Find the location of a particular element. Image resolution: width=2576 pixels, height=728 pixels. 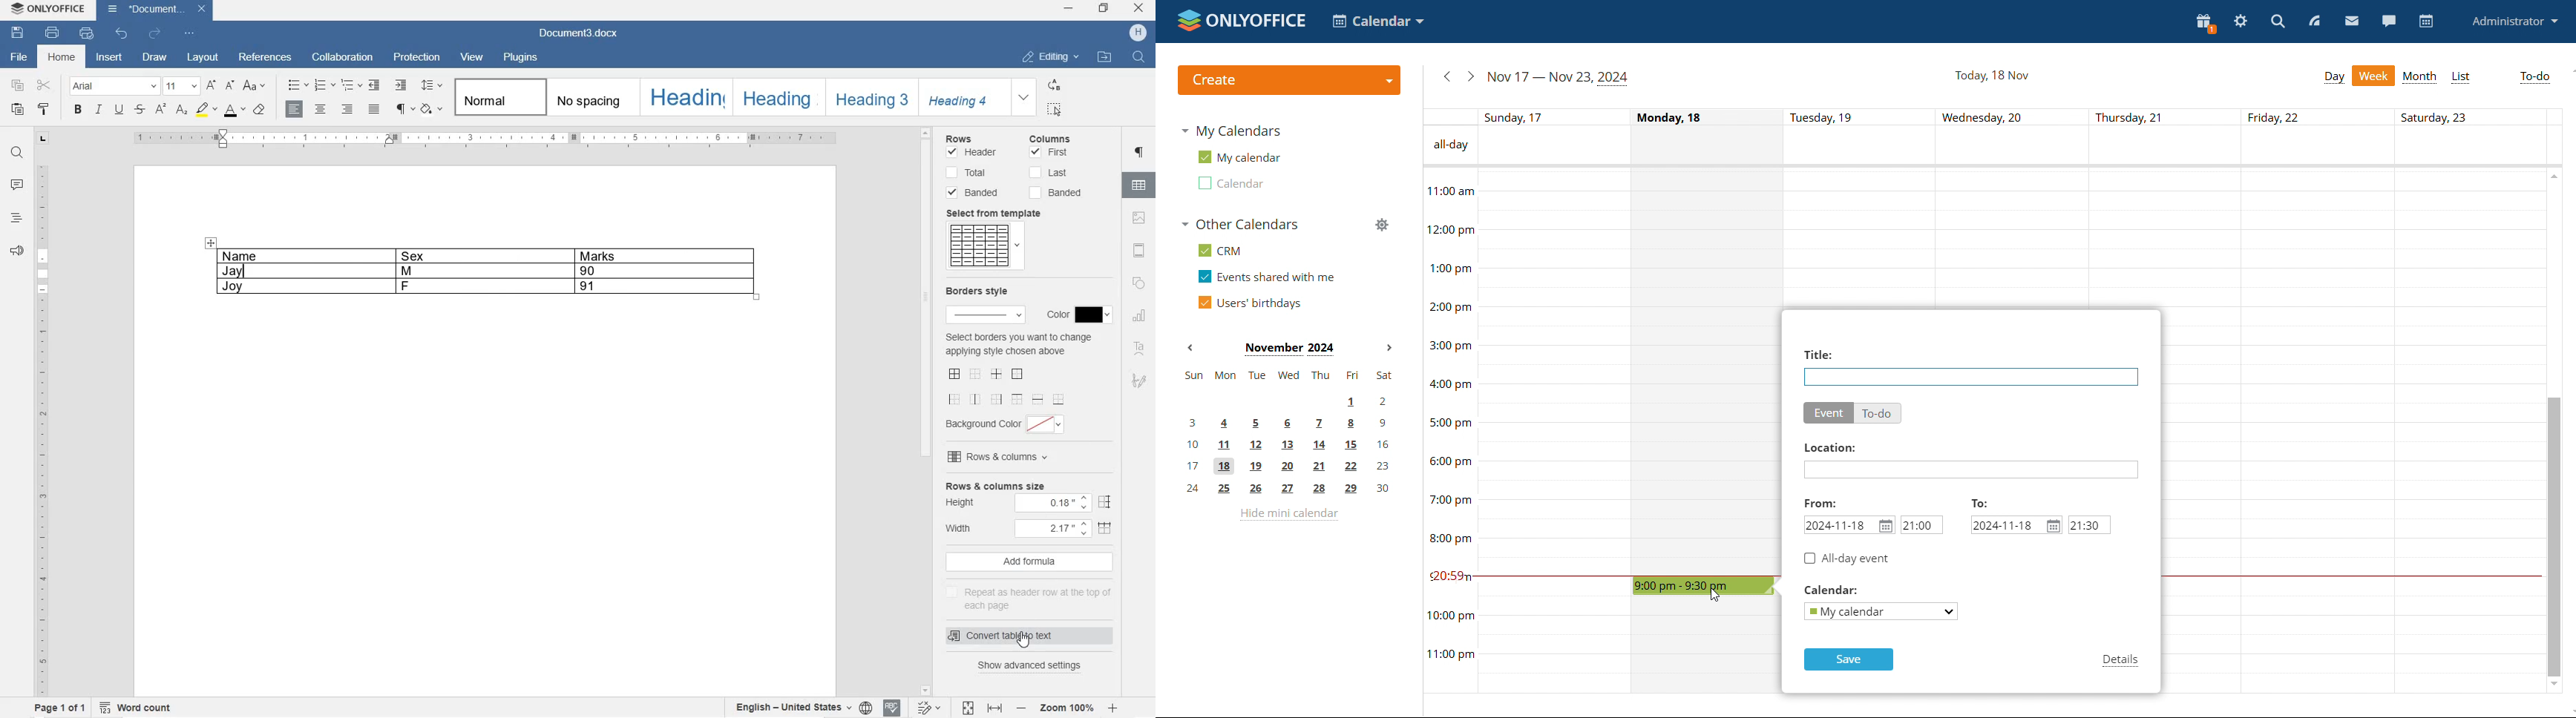

my calendars is located at coordinates (1230, 131).